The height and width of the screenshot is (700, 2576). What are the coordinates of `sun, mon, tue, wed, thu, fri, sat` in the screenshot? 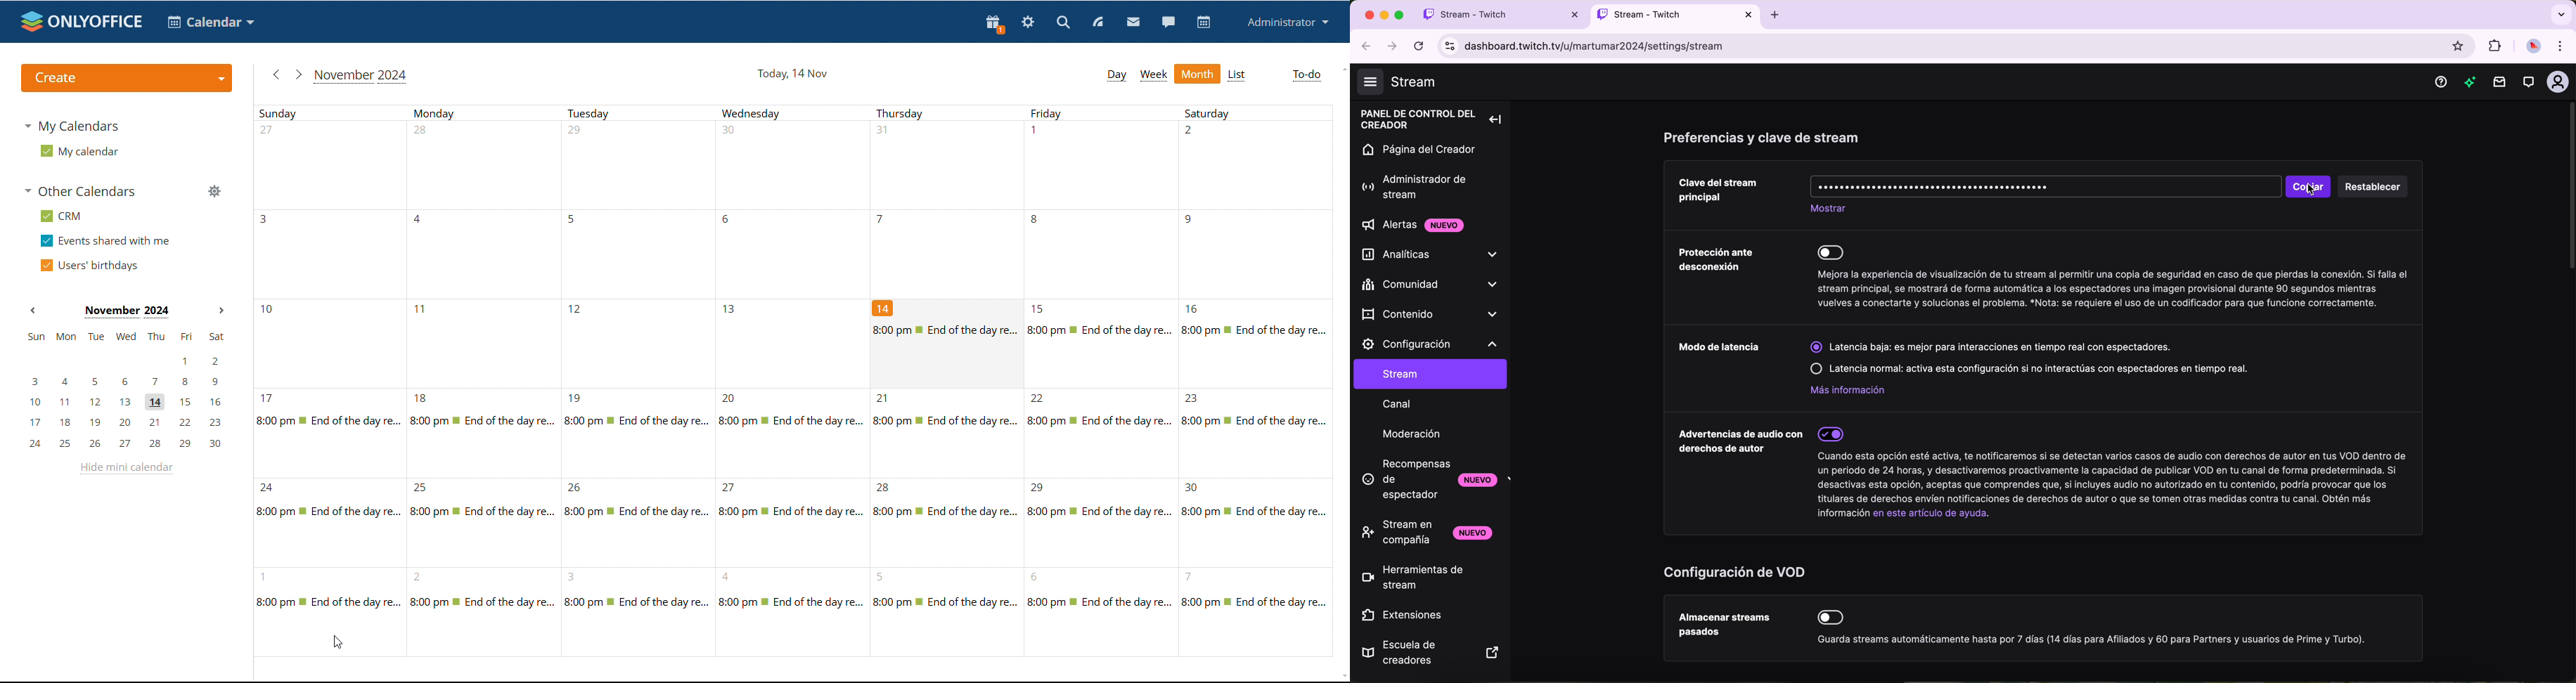 It's located at (124, 337).